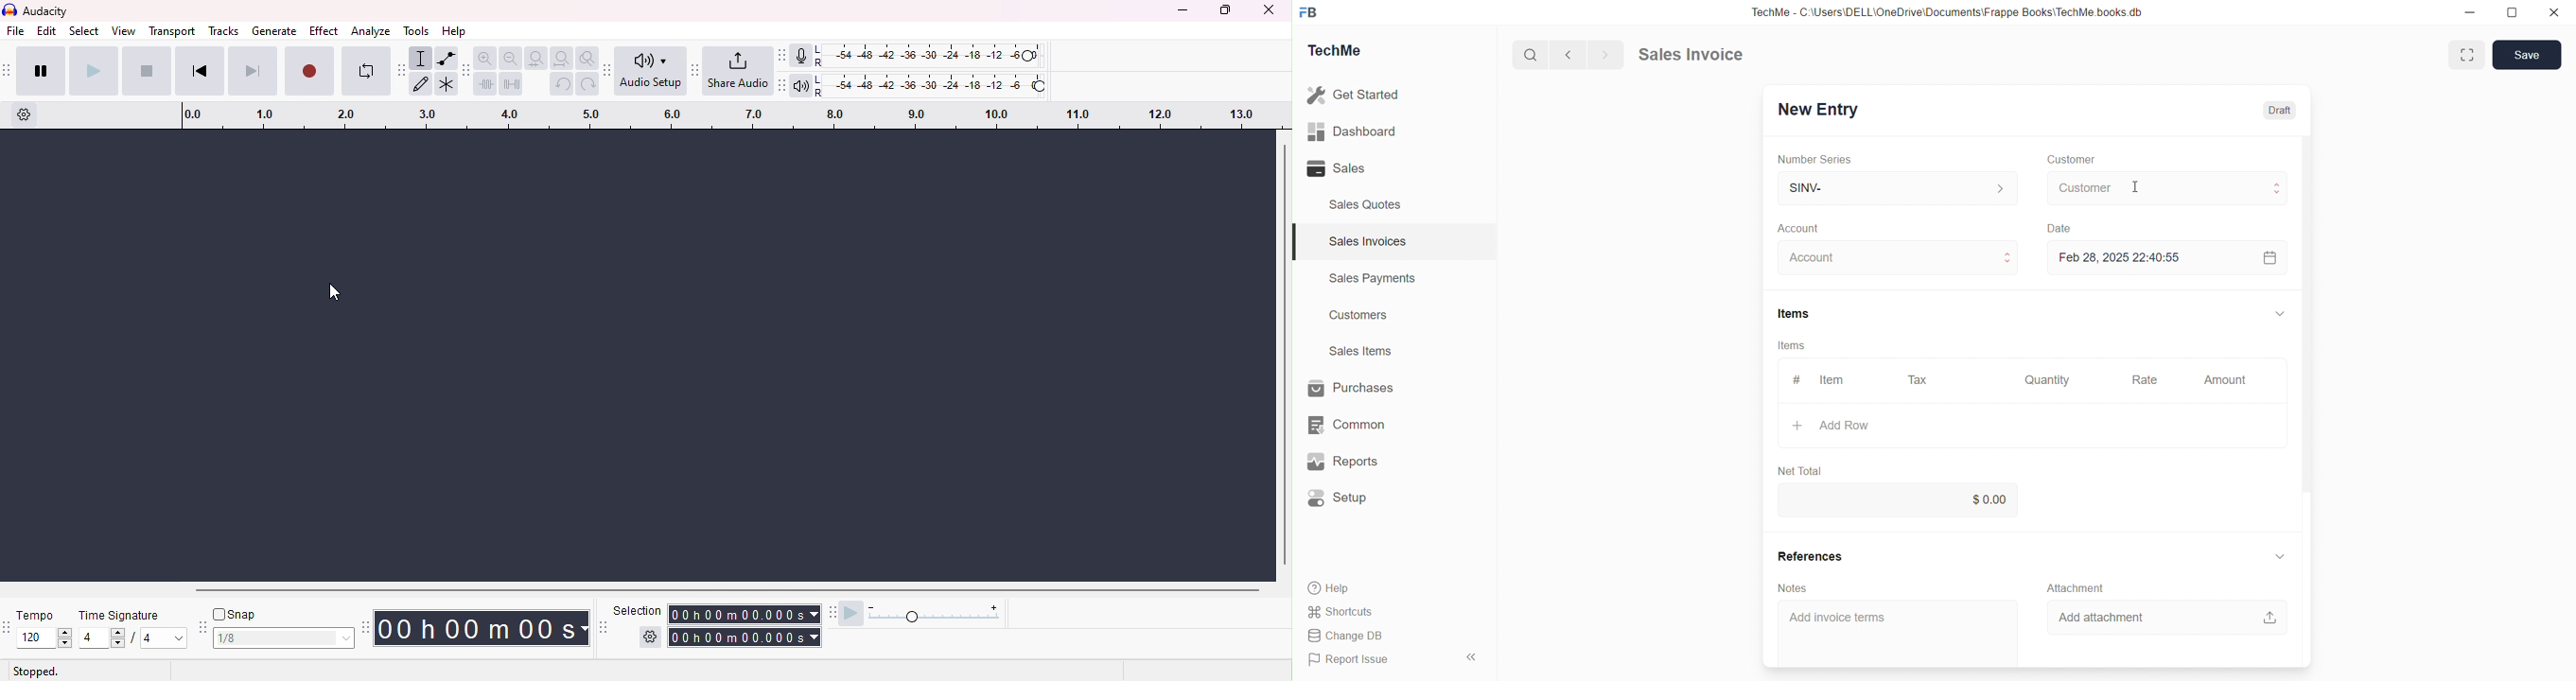  What do you see at coordinates (1815, 160) in the screenshot?
I see `Number Series` at bounding box center [1815, 160].